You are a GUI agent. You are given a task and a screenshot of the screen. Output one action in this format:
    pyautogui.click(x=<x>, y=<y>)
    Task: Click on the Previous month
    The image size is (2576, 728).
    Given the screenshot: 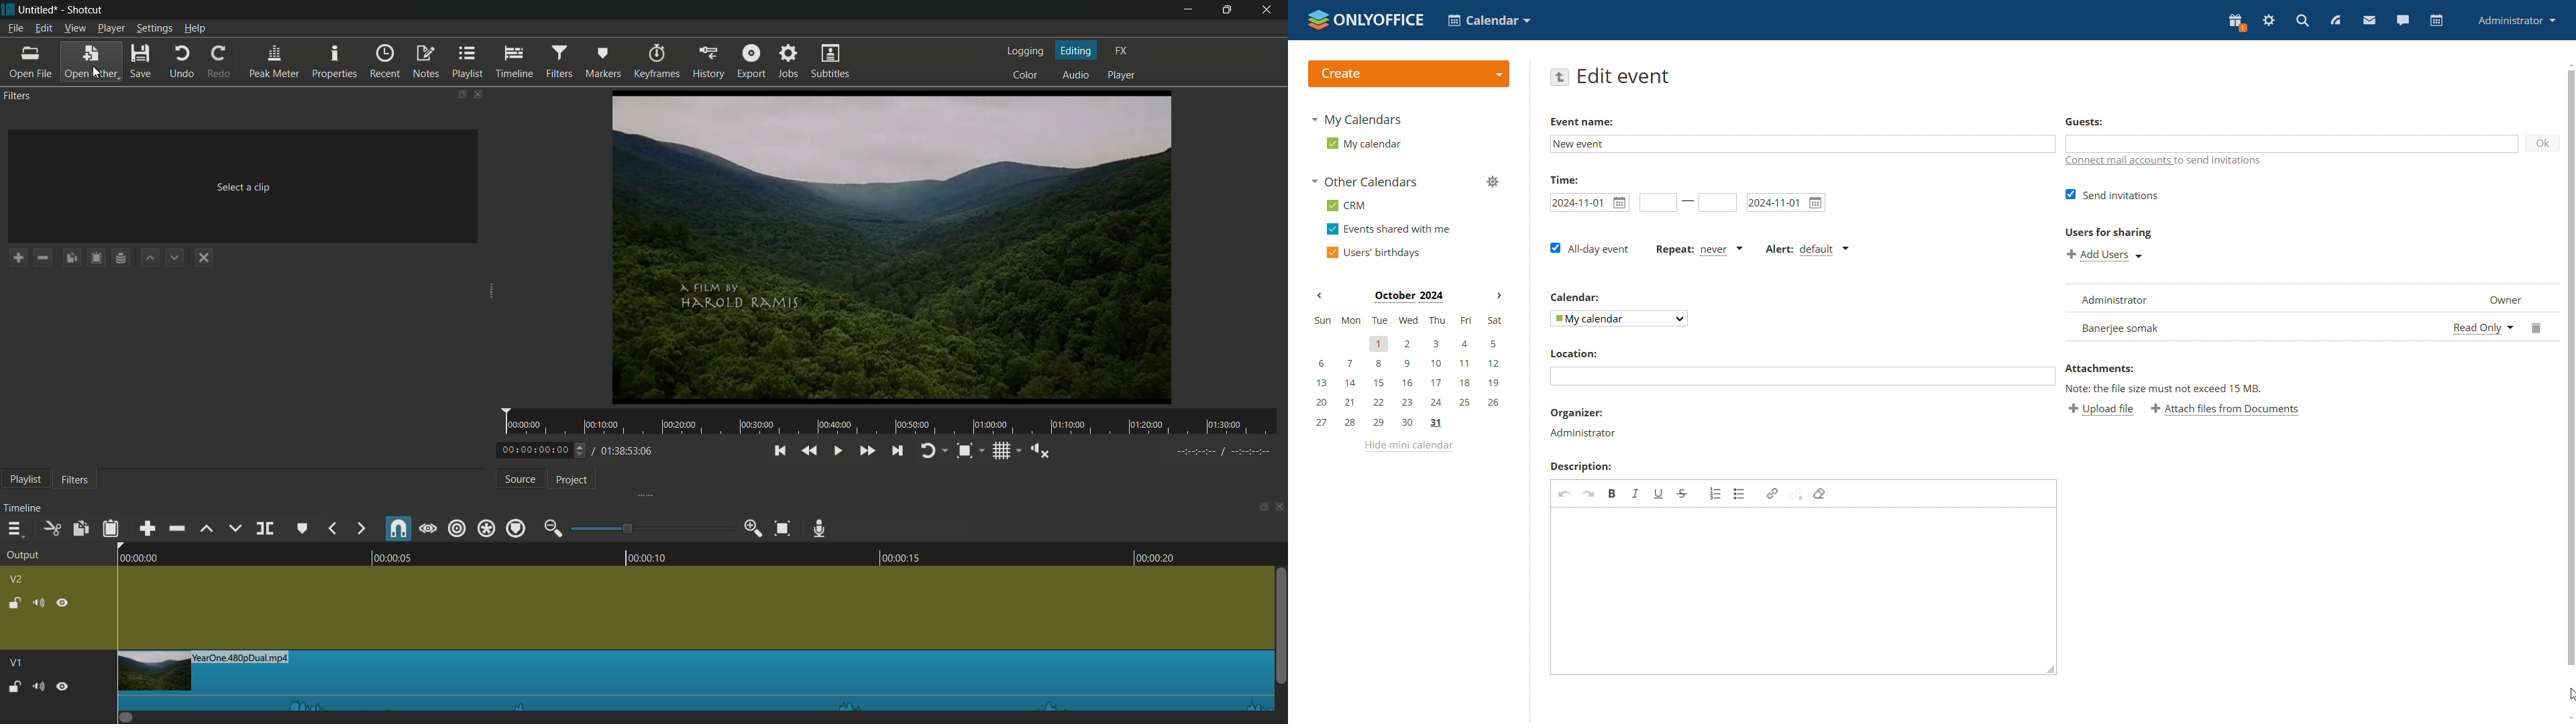 What is the action you would take?
    pyautogui.click(x=1320, y=297)
    